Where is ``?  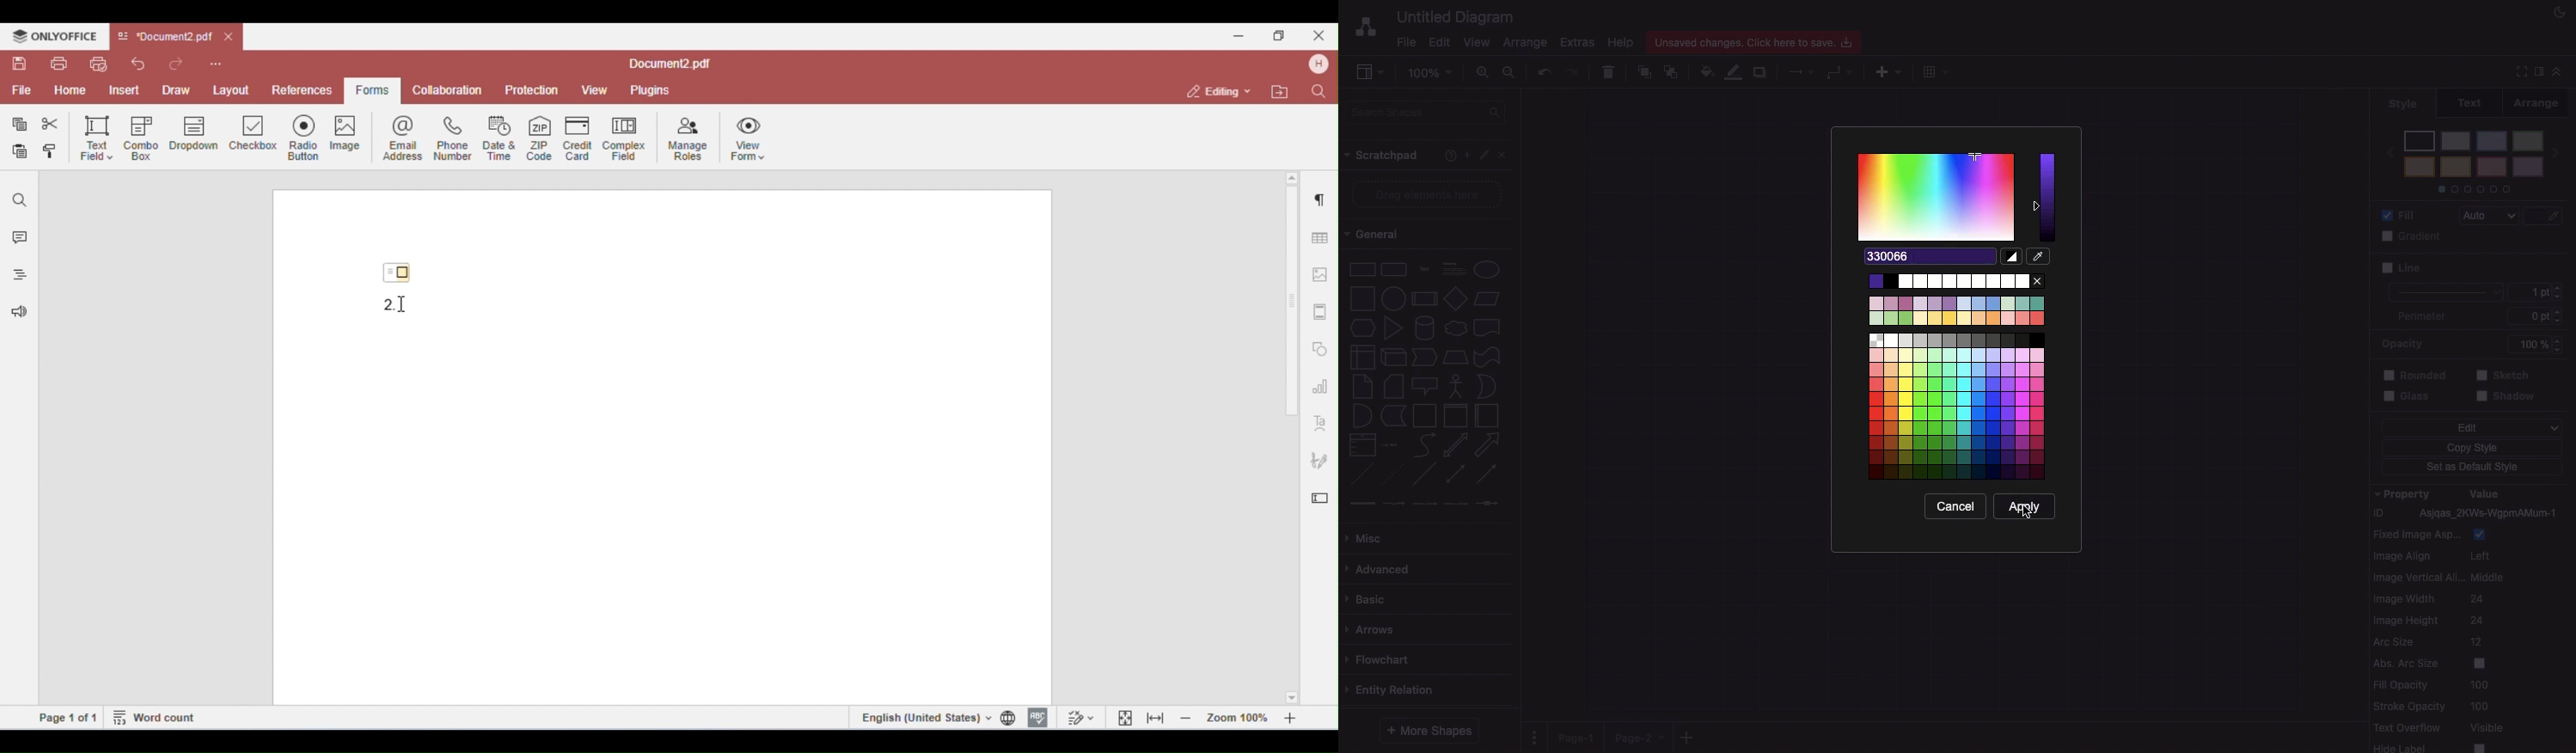  is located at coordinates (1455, 298).